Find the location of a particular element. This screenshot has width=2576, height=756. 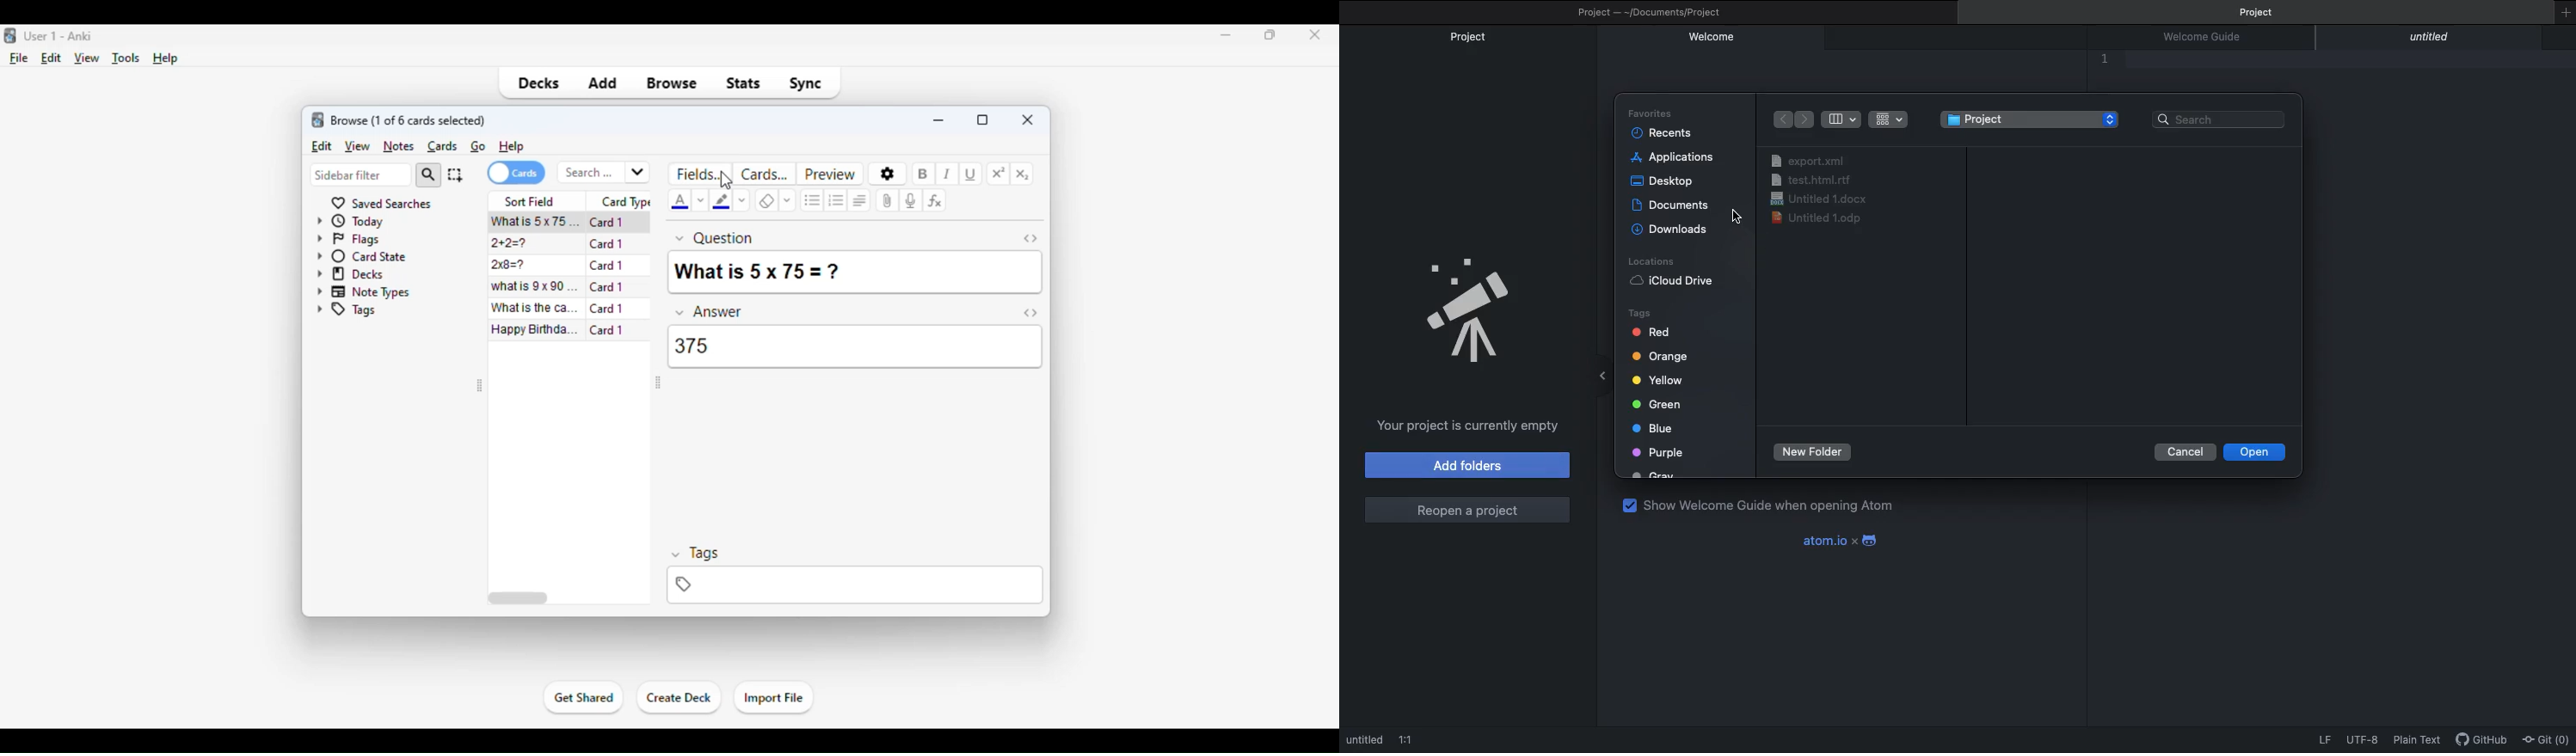

help is located at coordinates (166, 59).